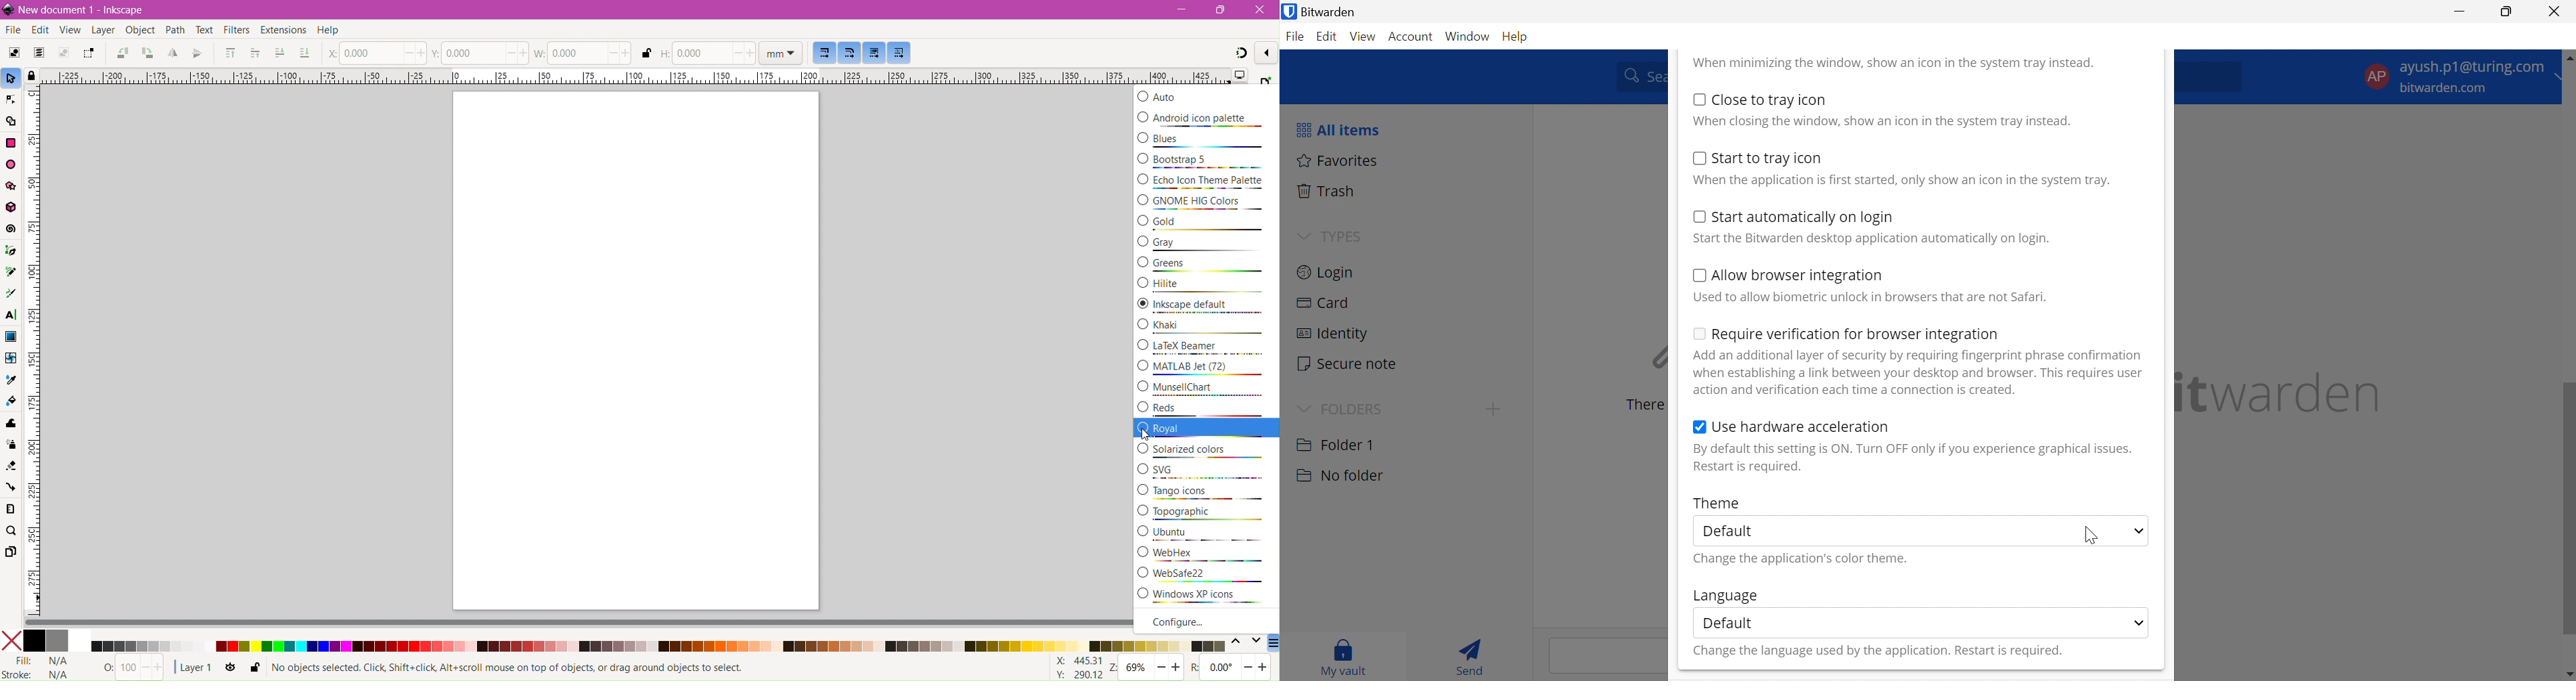 Image resolution: width=2576 pixels, height=700 pixels. Describe the element at coordinates (1331, 334) in the screenshot. I see `Identity` at that location.